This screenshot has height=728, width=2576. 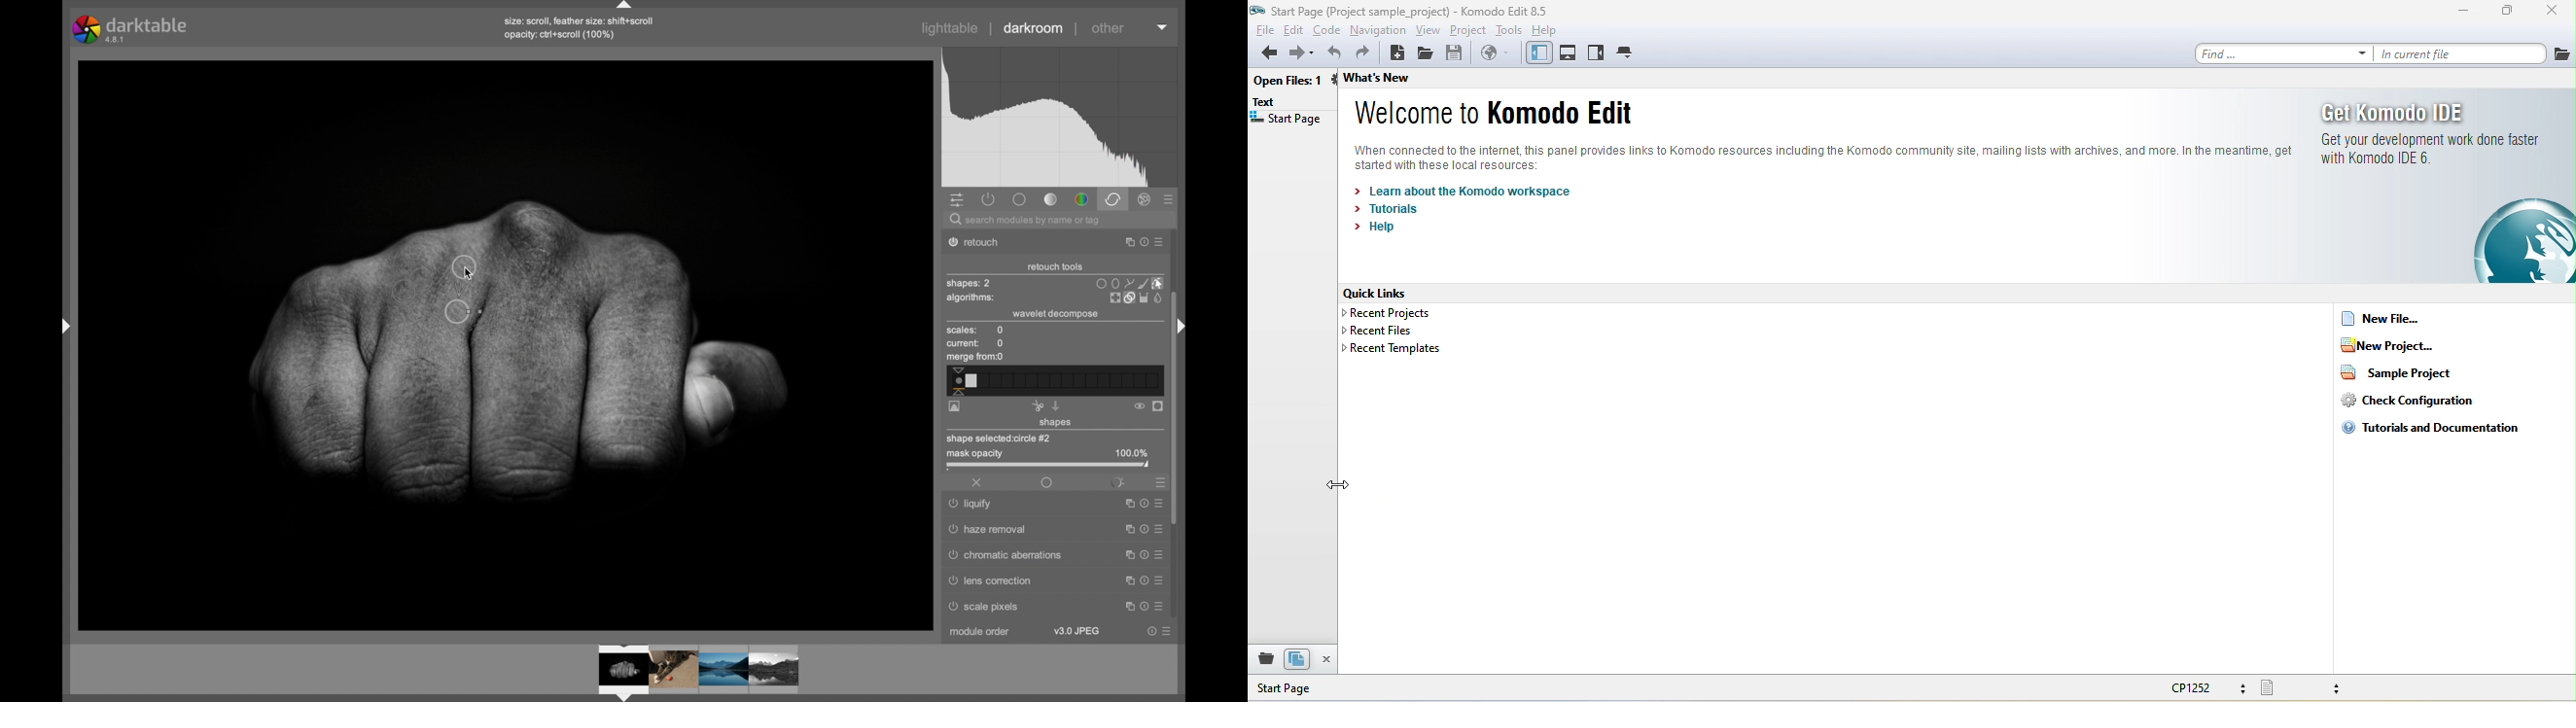 I want to click on new, so click(x=1397, y=53).